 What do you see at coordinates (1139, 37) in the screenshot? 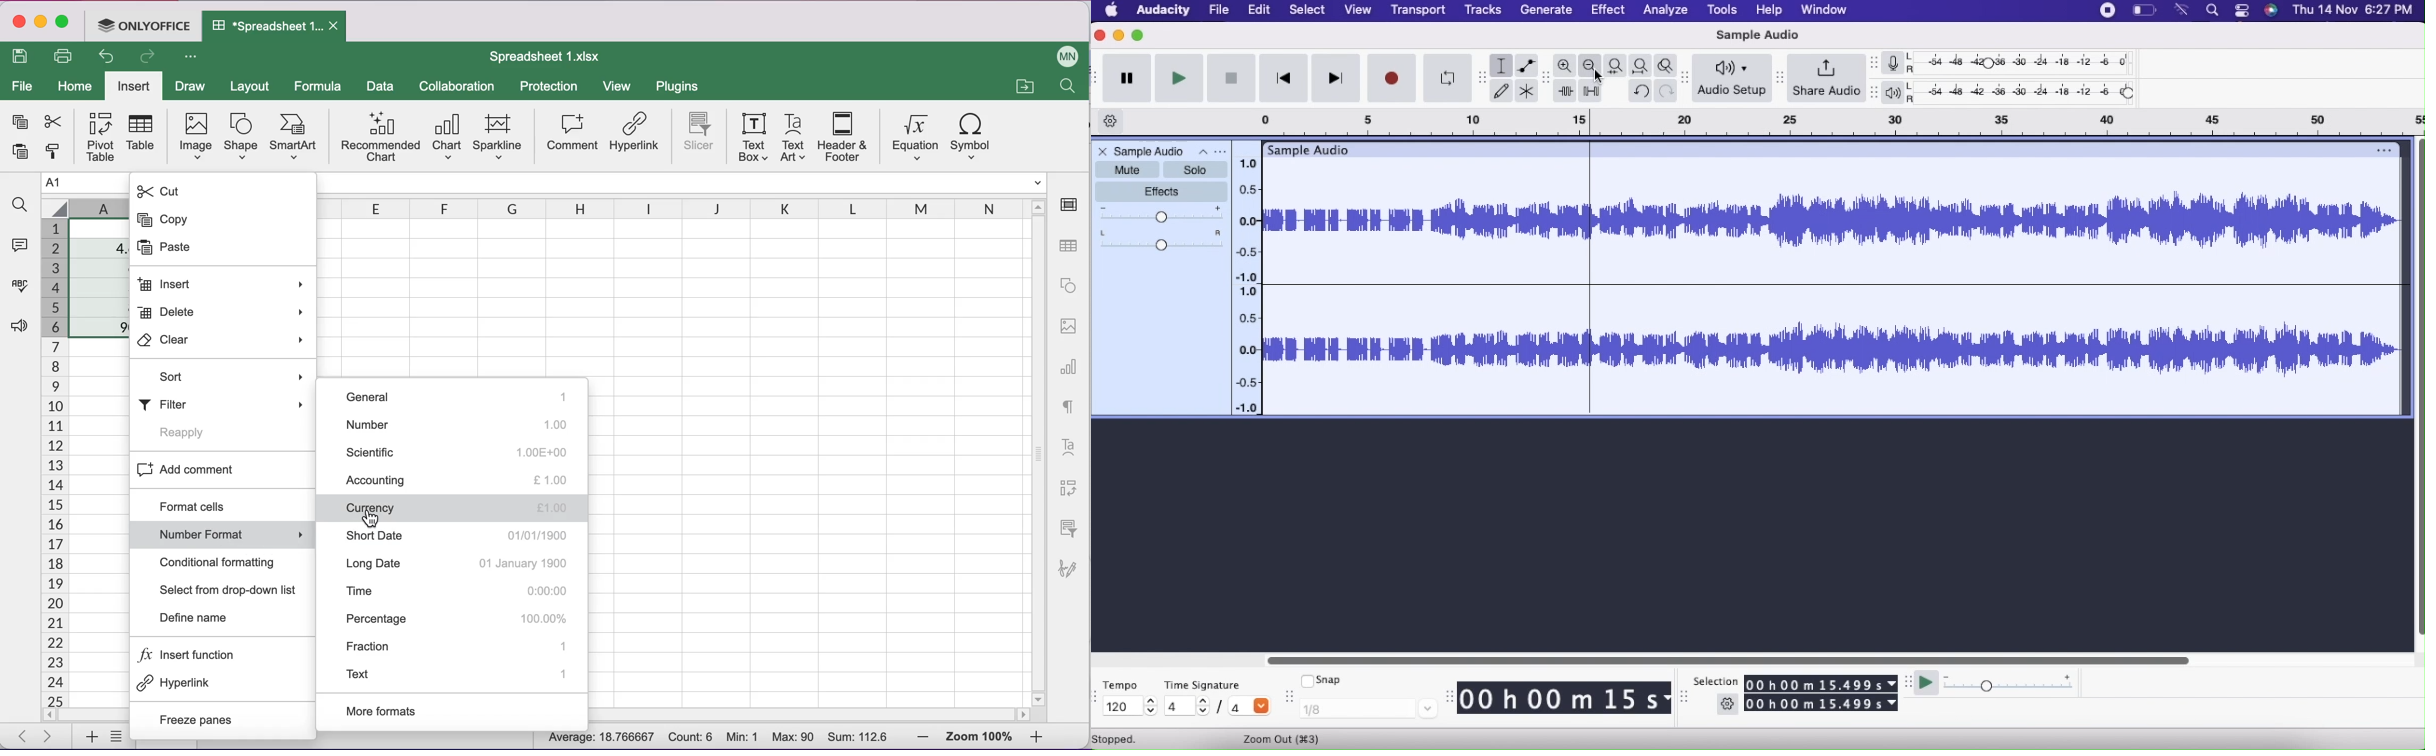
I see `Maximize` at bounding box center [1139, 37].